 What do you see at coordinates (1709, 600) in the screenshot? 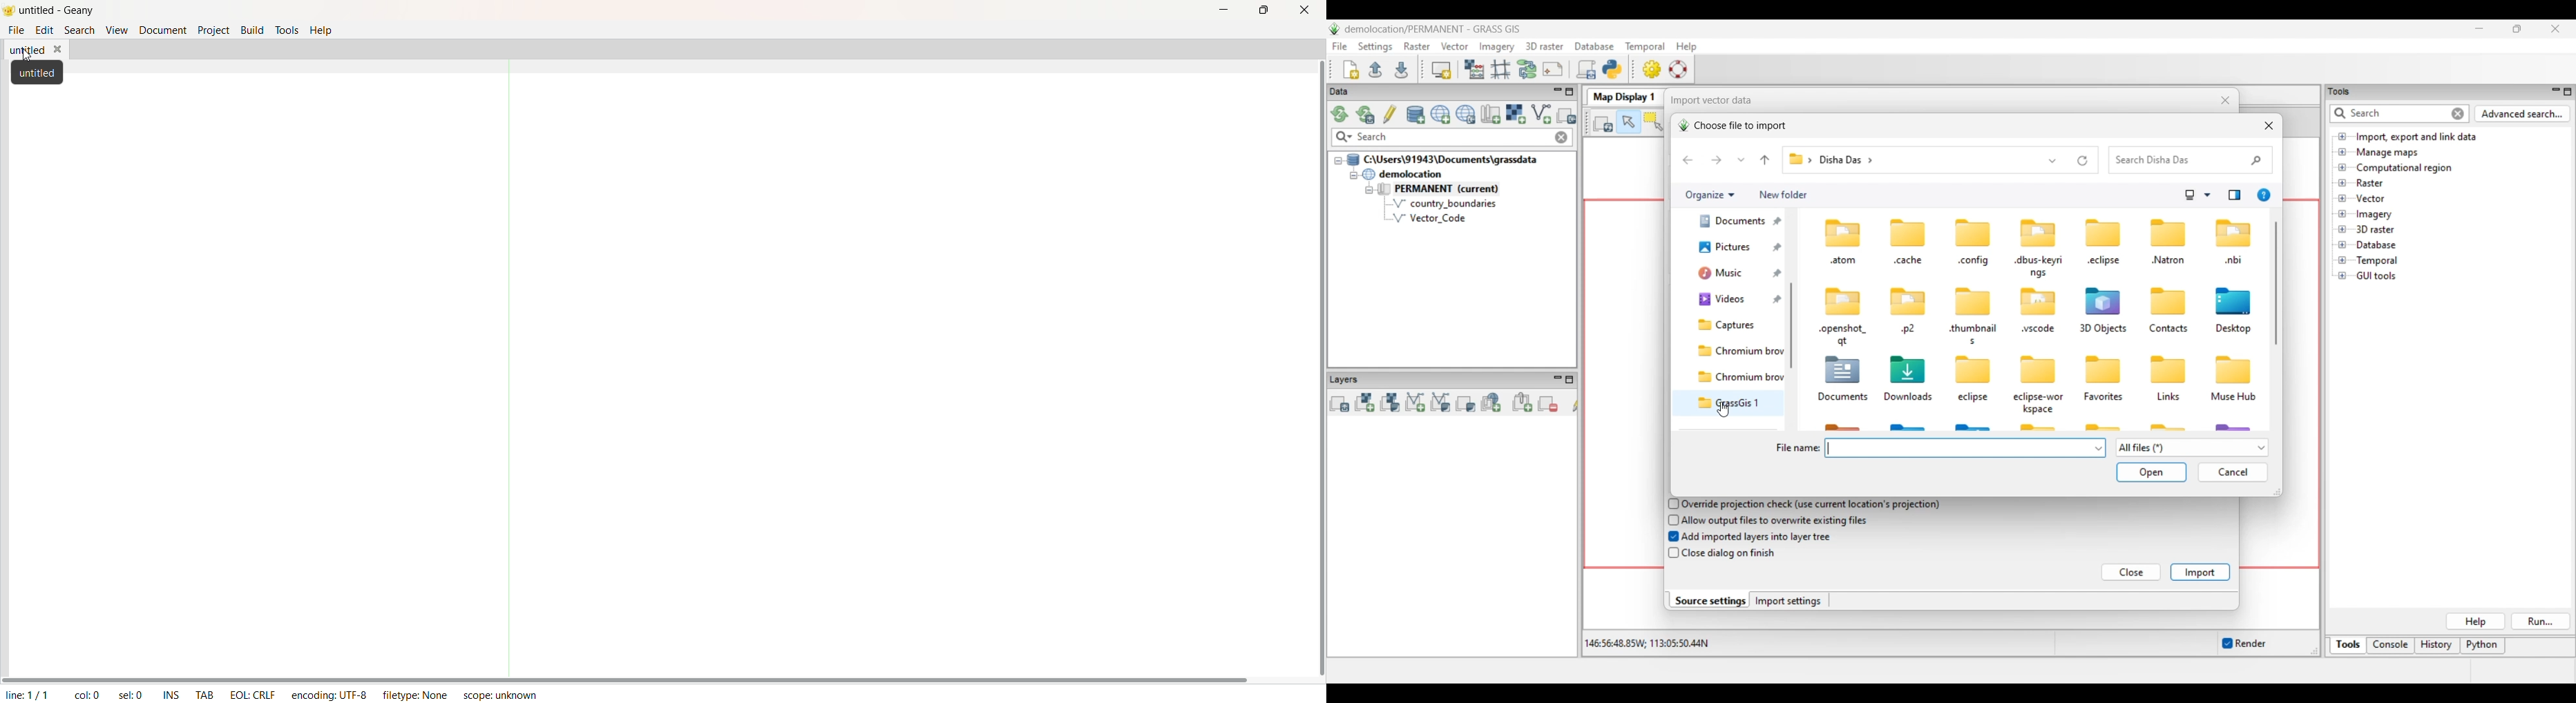
I see `Source settings, current selection` at bounding box center [1709, 600].